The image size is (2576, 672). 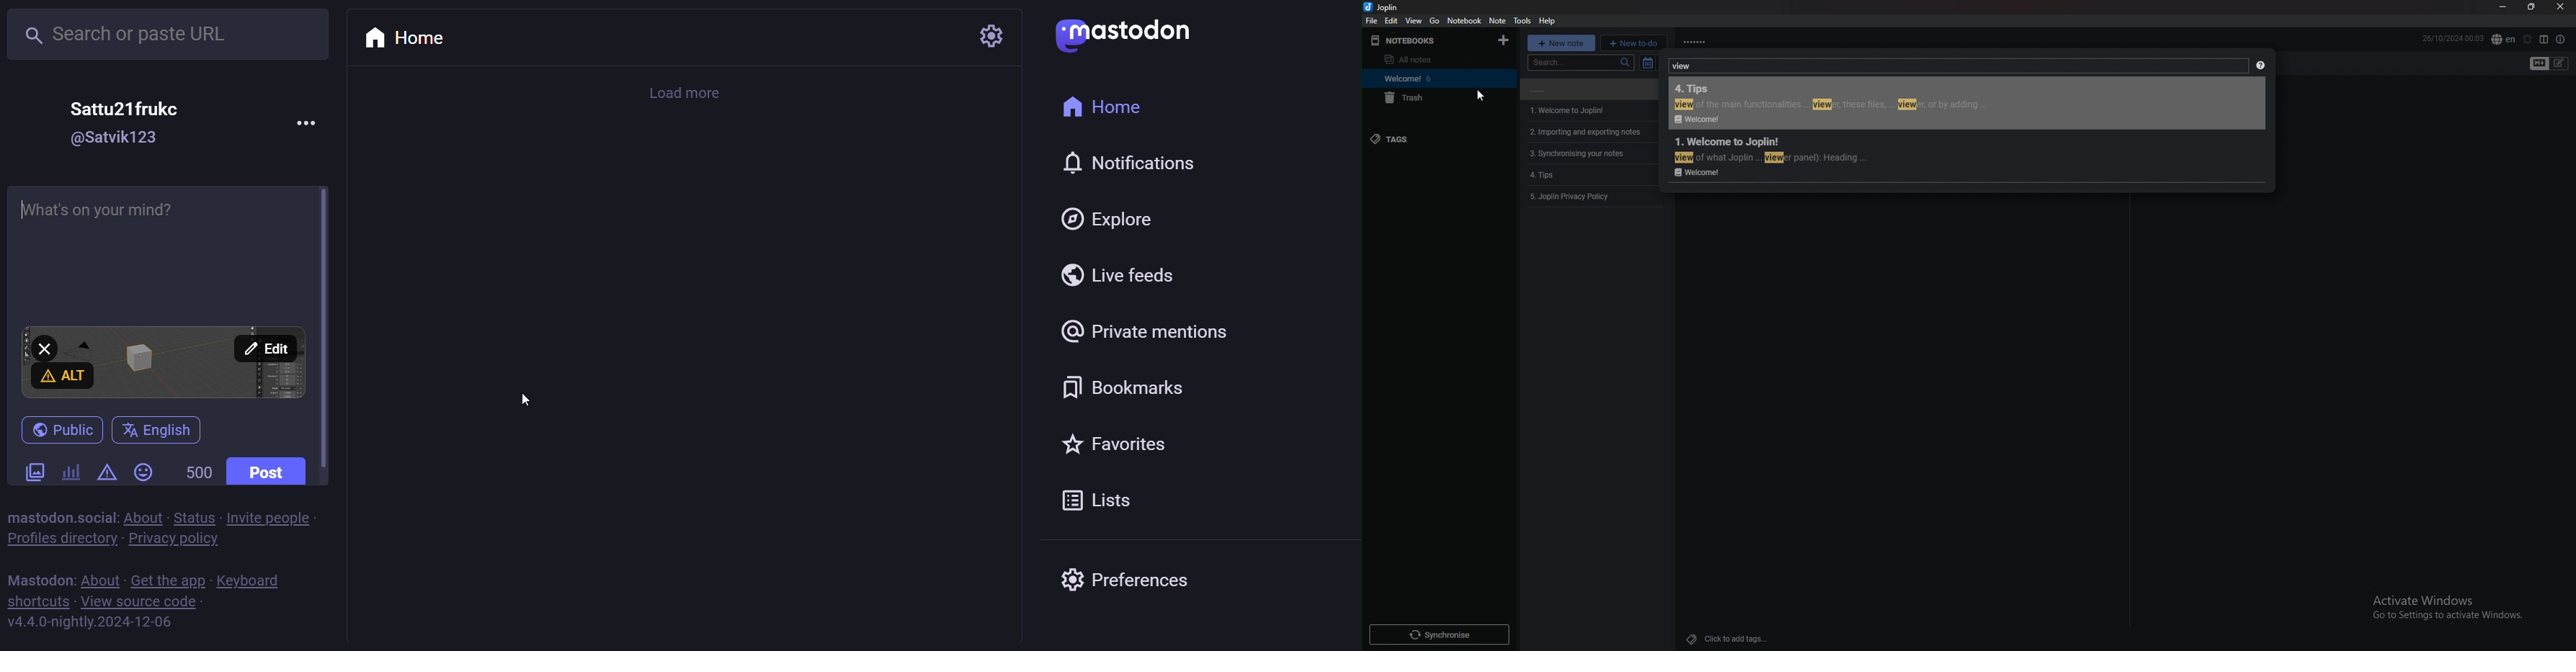 I want to click on edit, so click(x=266, y=348).